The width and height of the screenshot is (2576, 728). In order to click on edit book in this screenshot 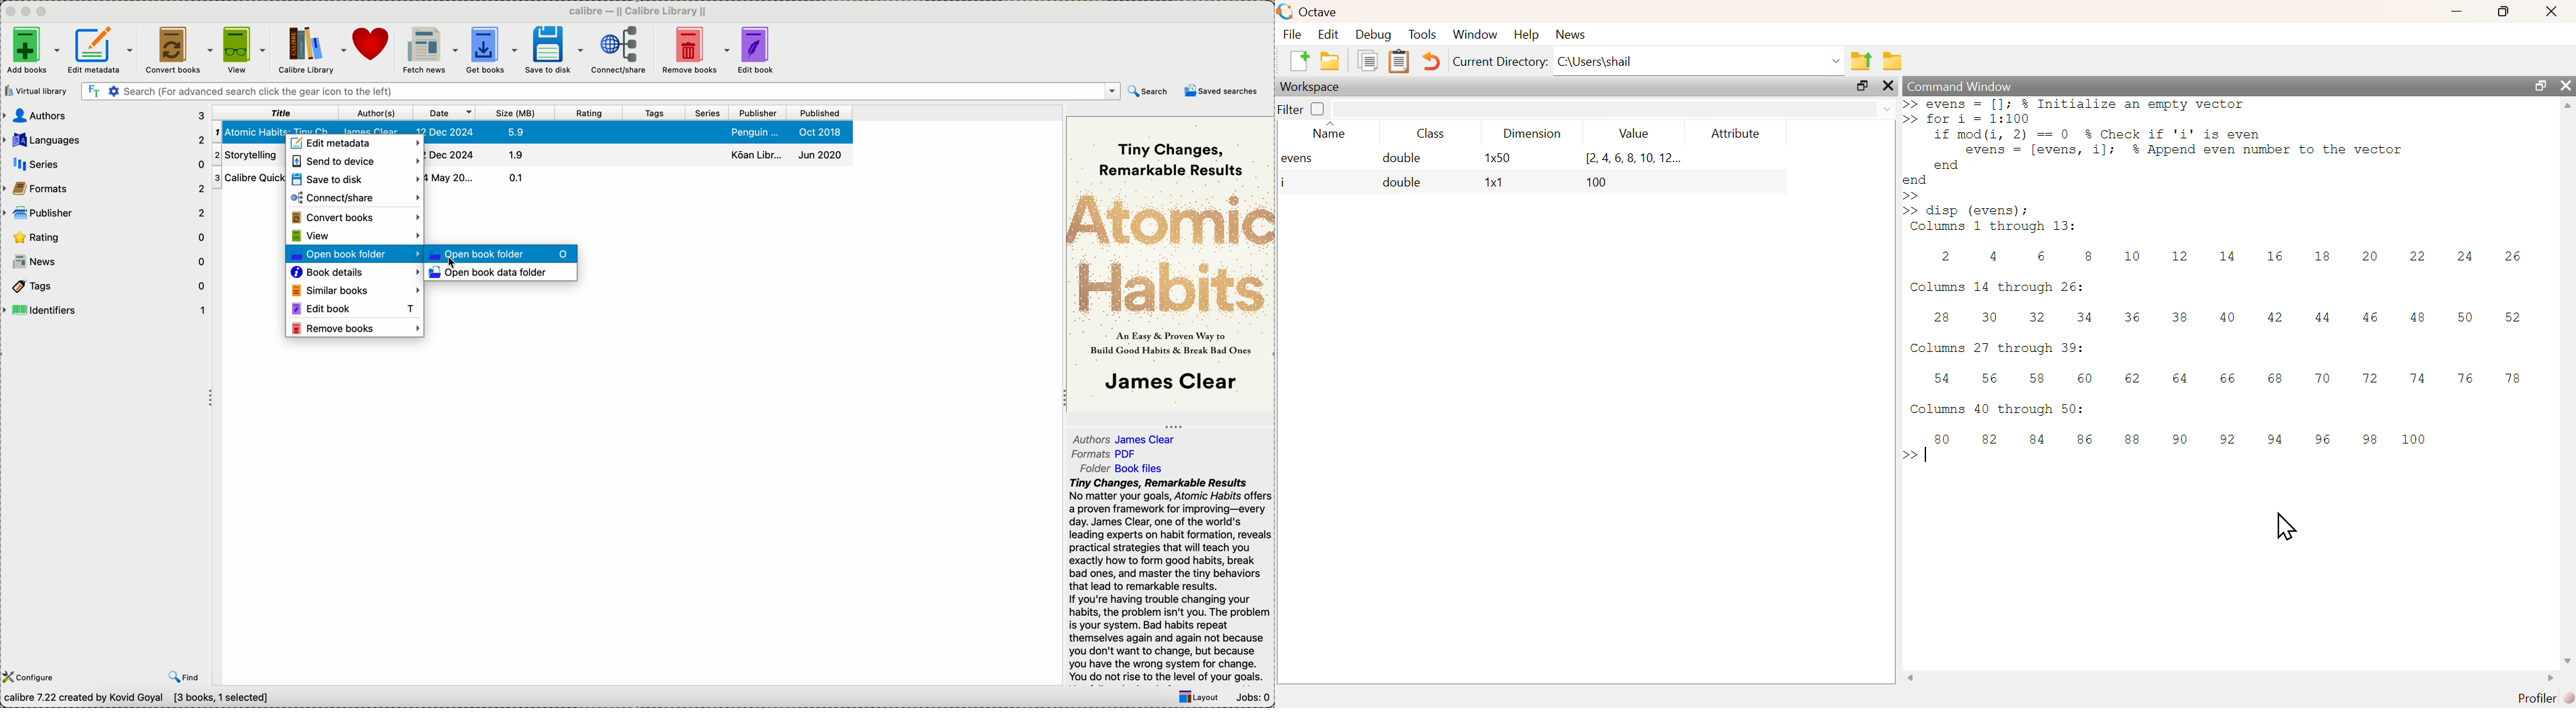, I will do `click(758, 52)`.